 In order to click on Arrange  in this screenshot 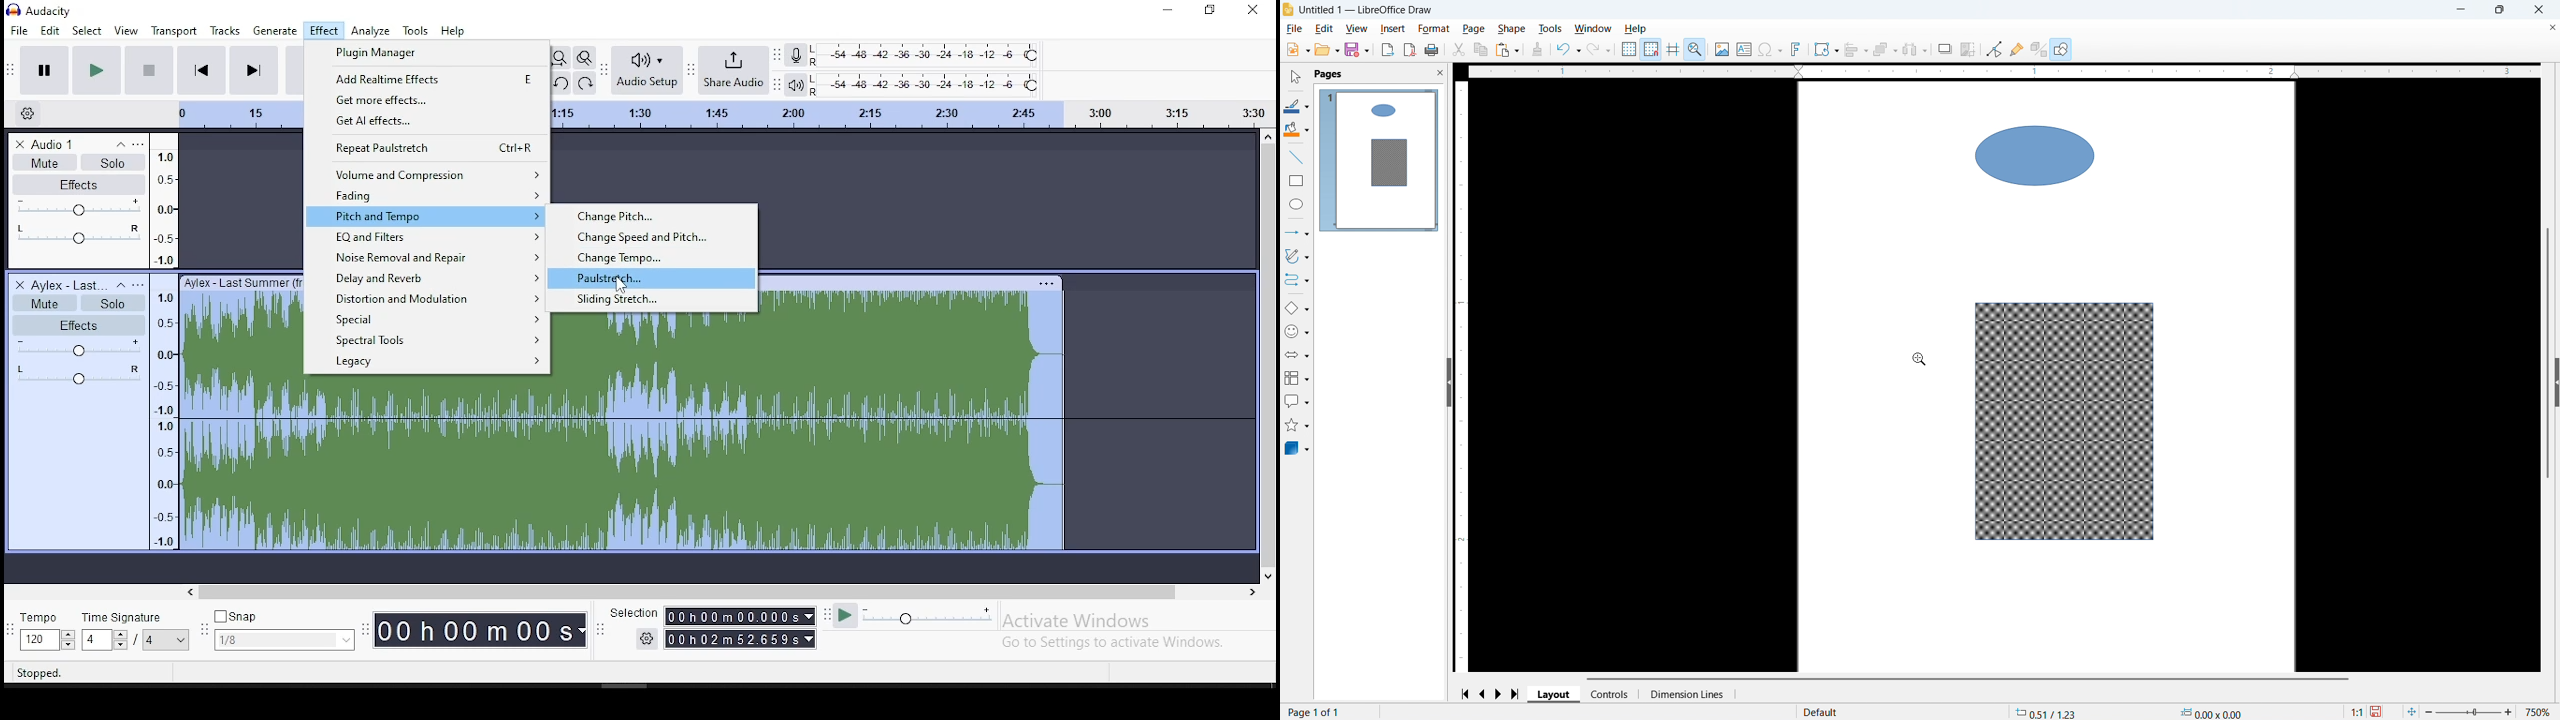, I will do `click(1885, 50)`.